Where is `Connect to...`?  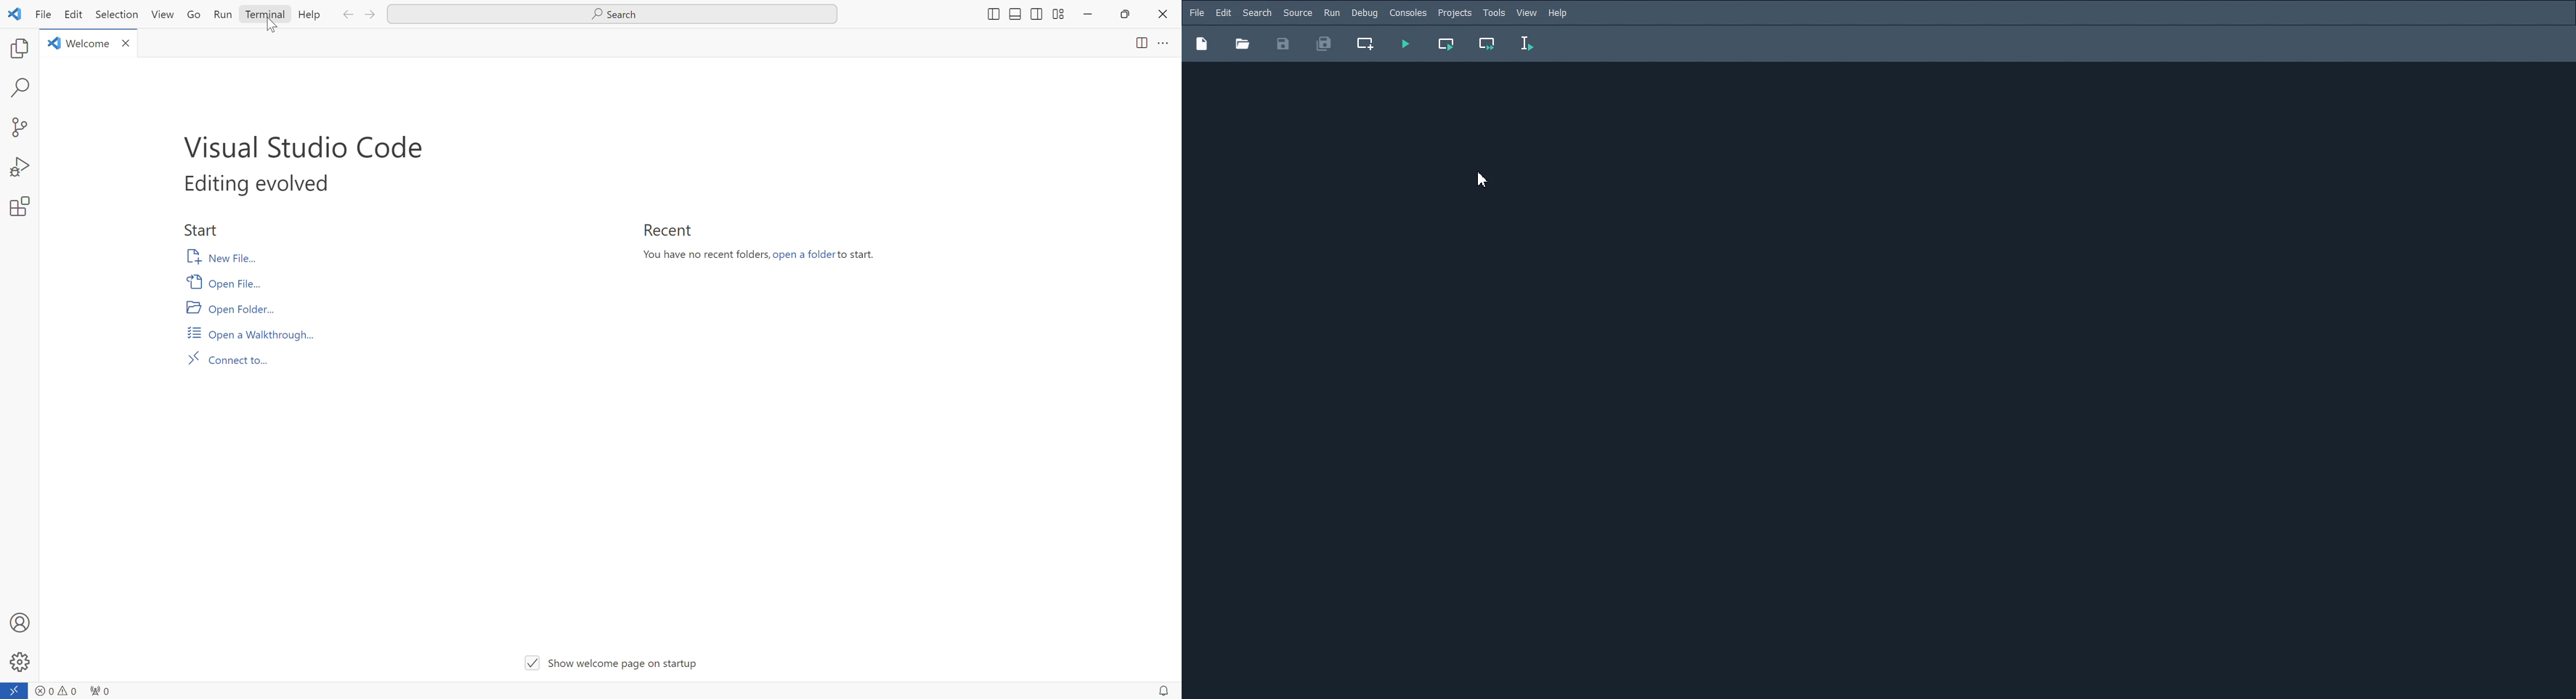 Connect to... is located at coordinates (233, 359).